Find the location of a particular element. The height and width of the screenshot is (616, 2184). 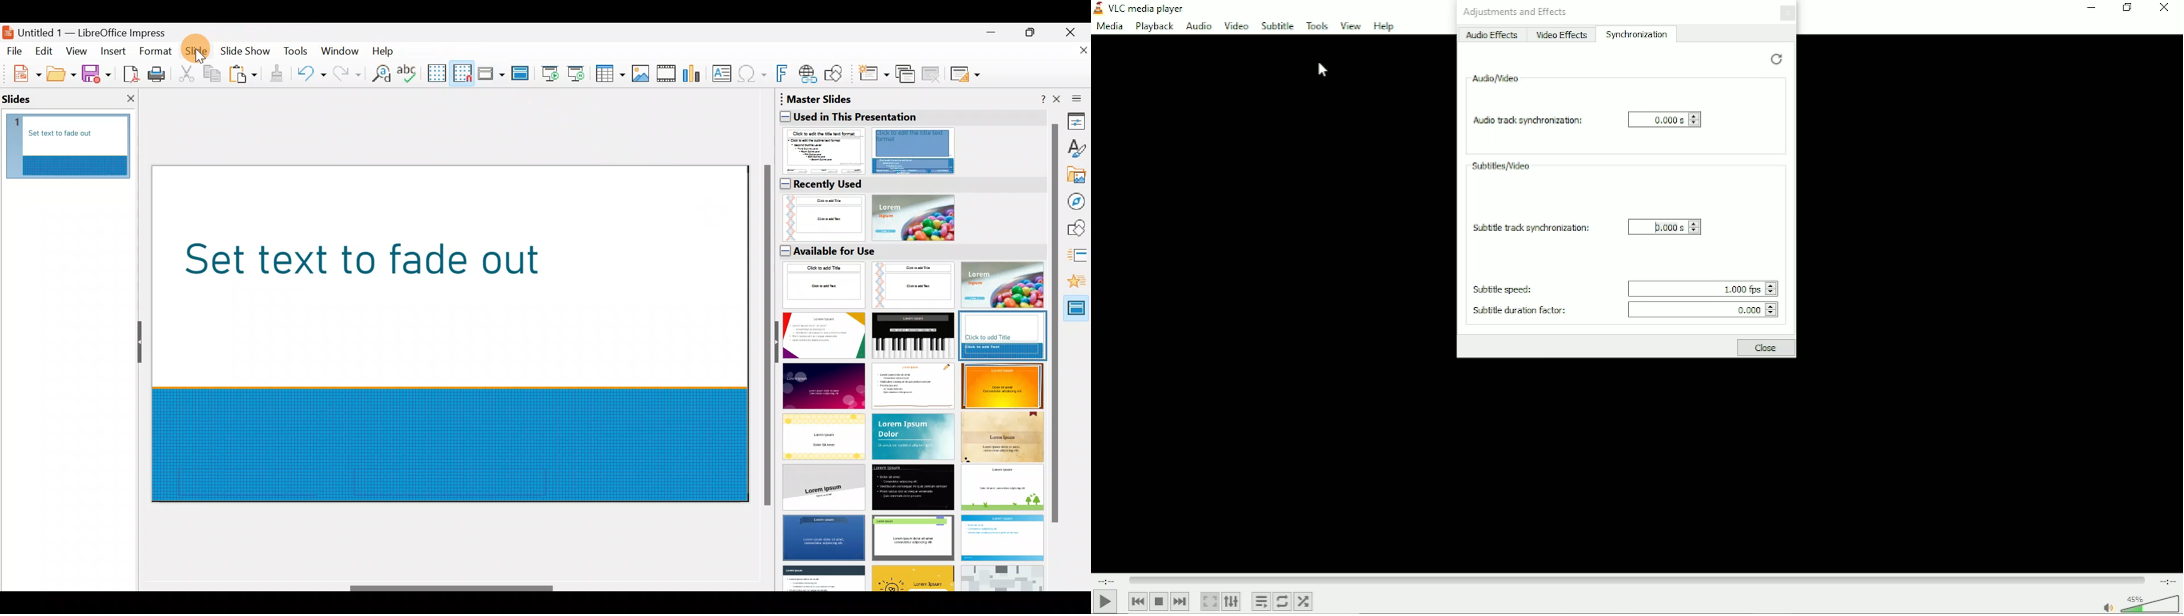

Show draw functions is located at coordinates (836, 74).